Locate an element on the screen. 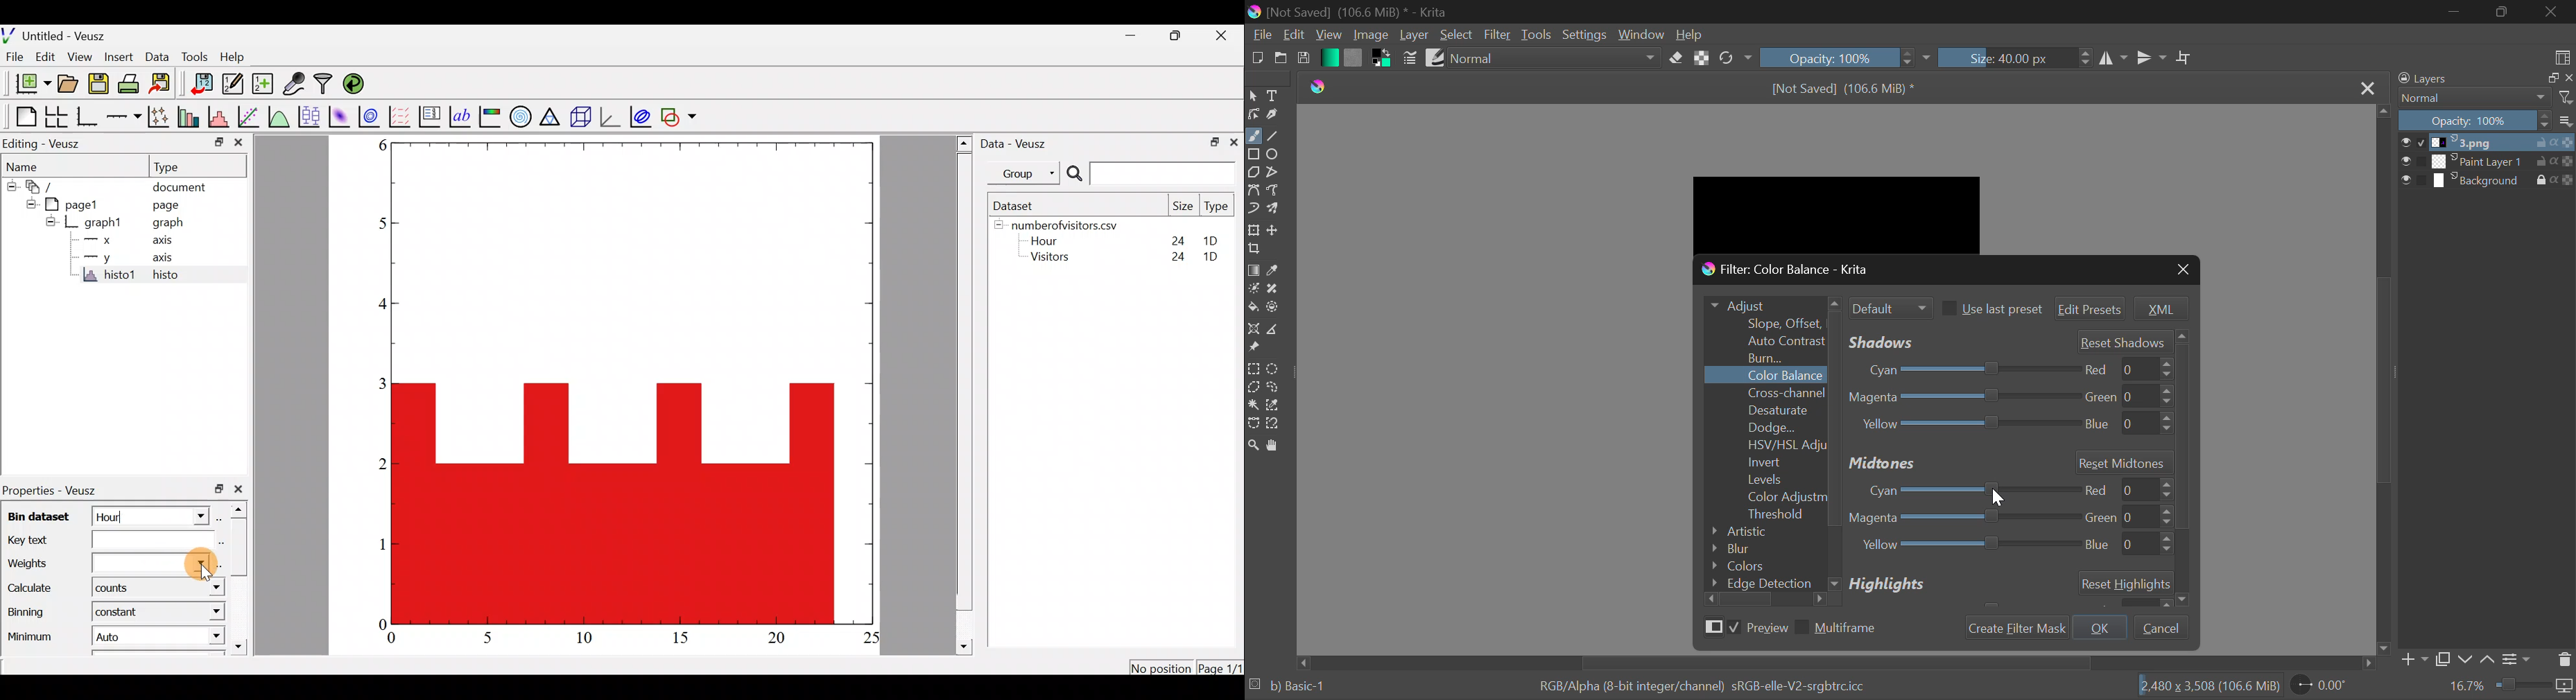 The width and height of the screenshot is (2576, 700). Rectangle is located at coordinates (1256, 155).